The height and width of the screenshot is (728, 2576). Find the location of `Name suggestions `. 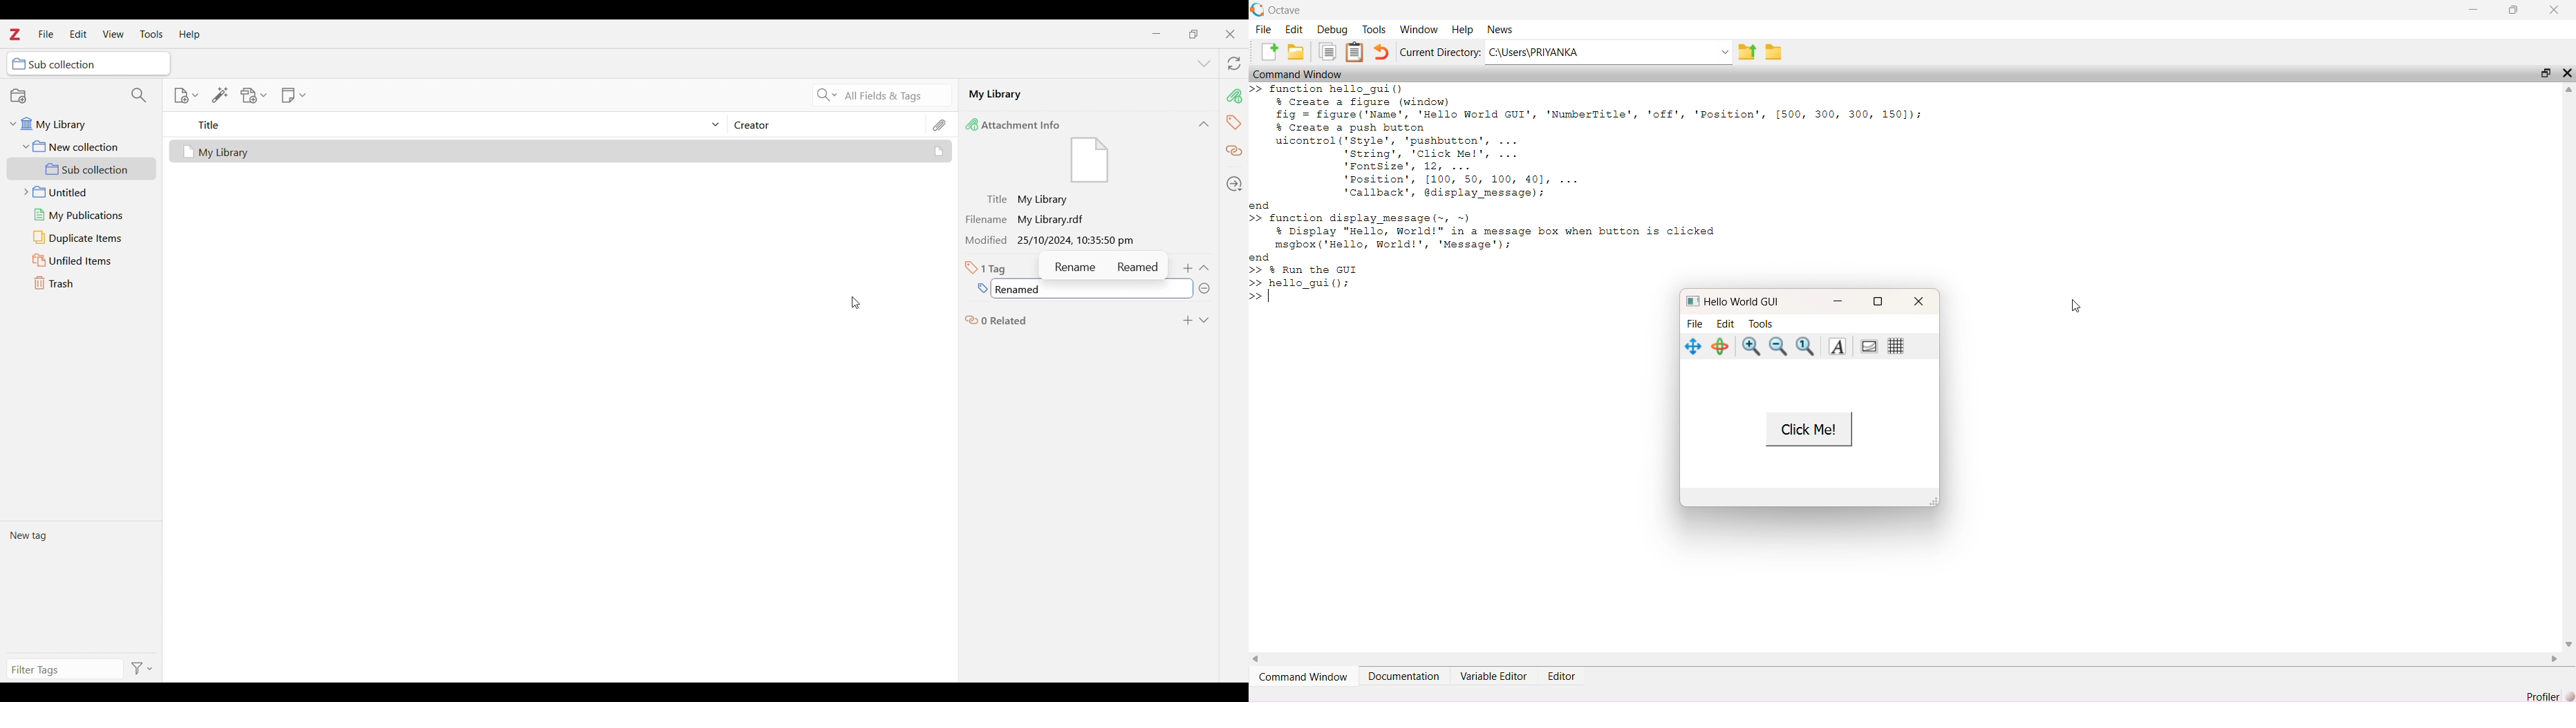

Name suggestions  is located at coordinates (1104, 266).